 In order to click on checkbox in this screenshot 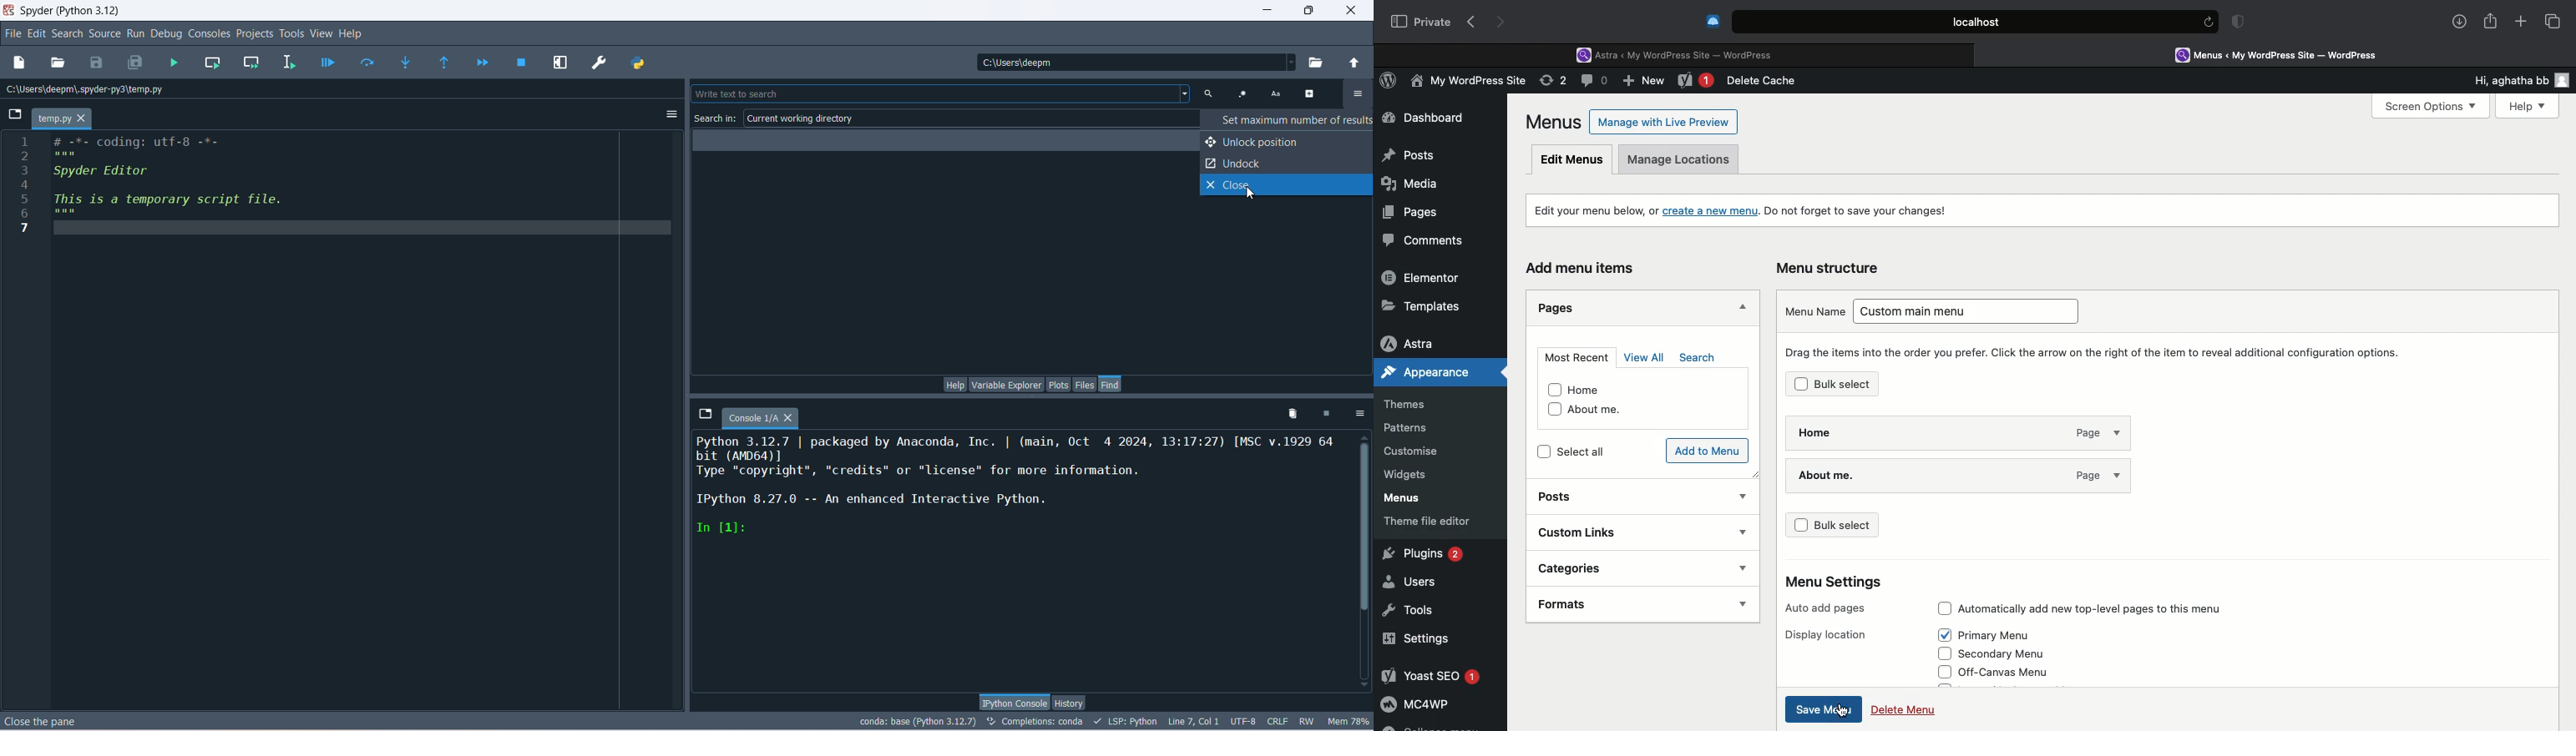, I will do `click(1555, 389)`.